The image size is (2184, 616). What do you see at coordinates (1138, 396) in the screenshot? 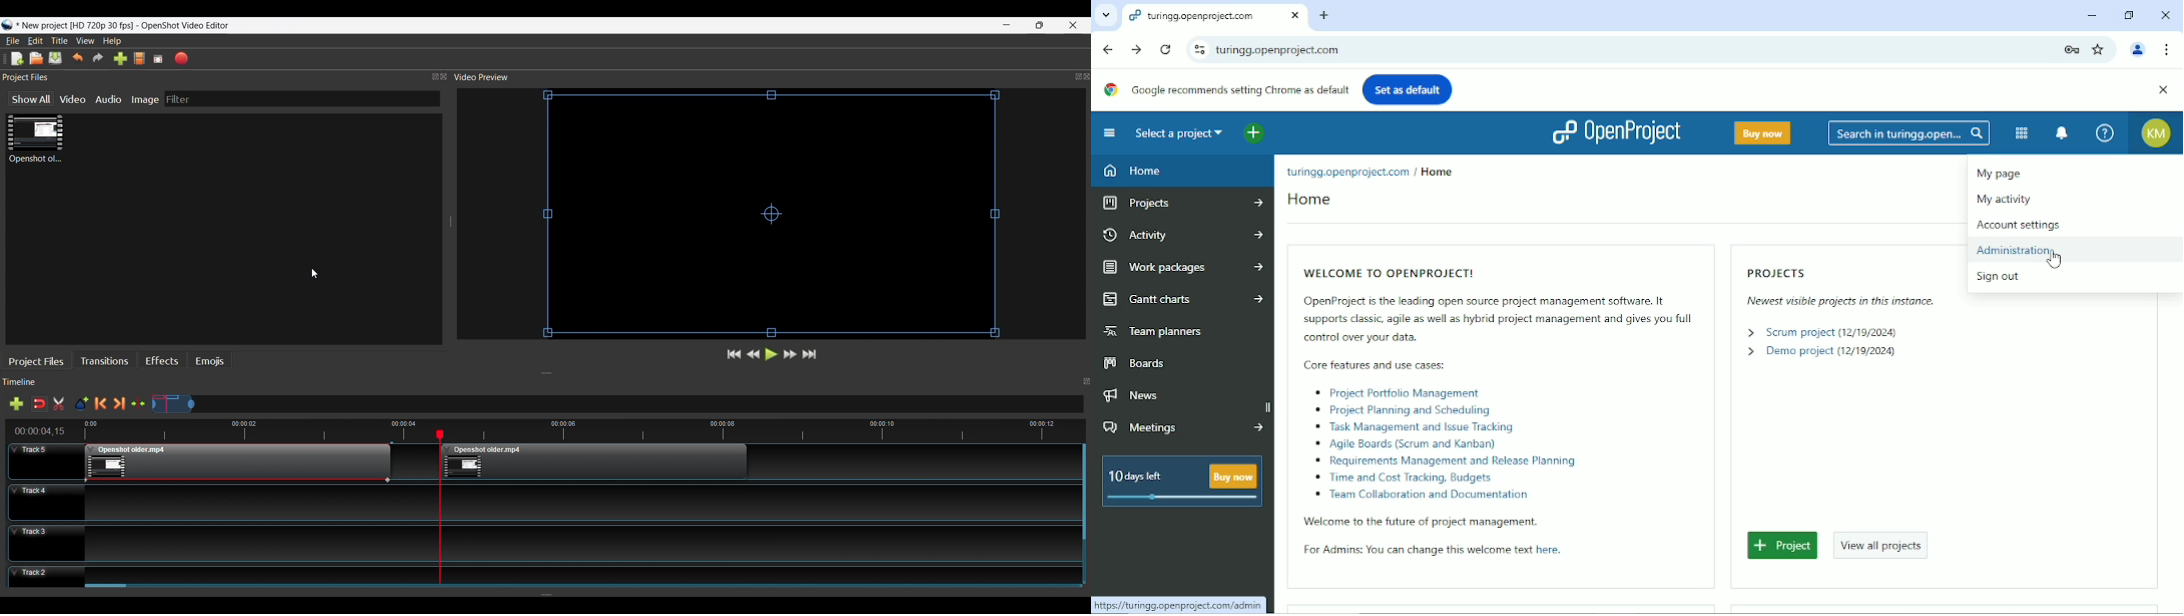
I see `News` at bounding box center [1138, 396].